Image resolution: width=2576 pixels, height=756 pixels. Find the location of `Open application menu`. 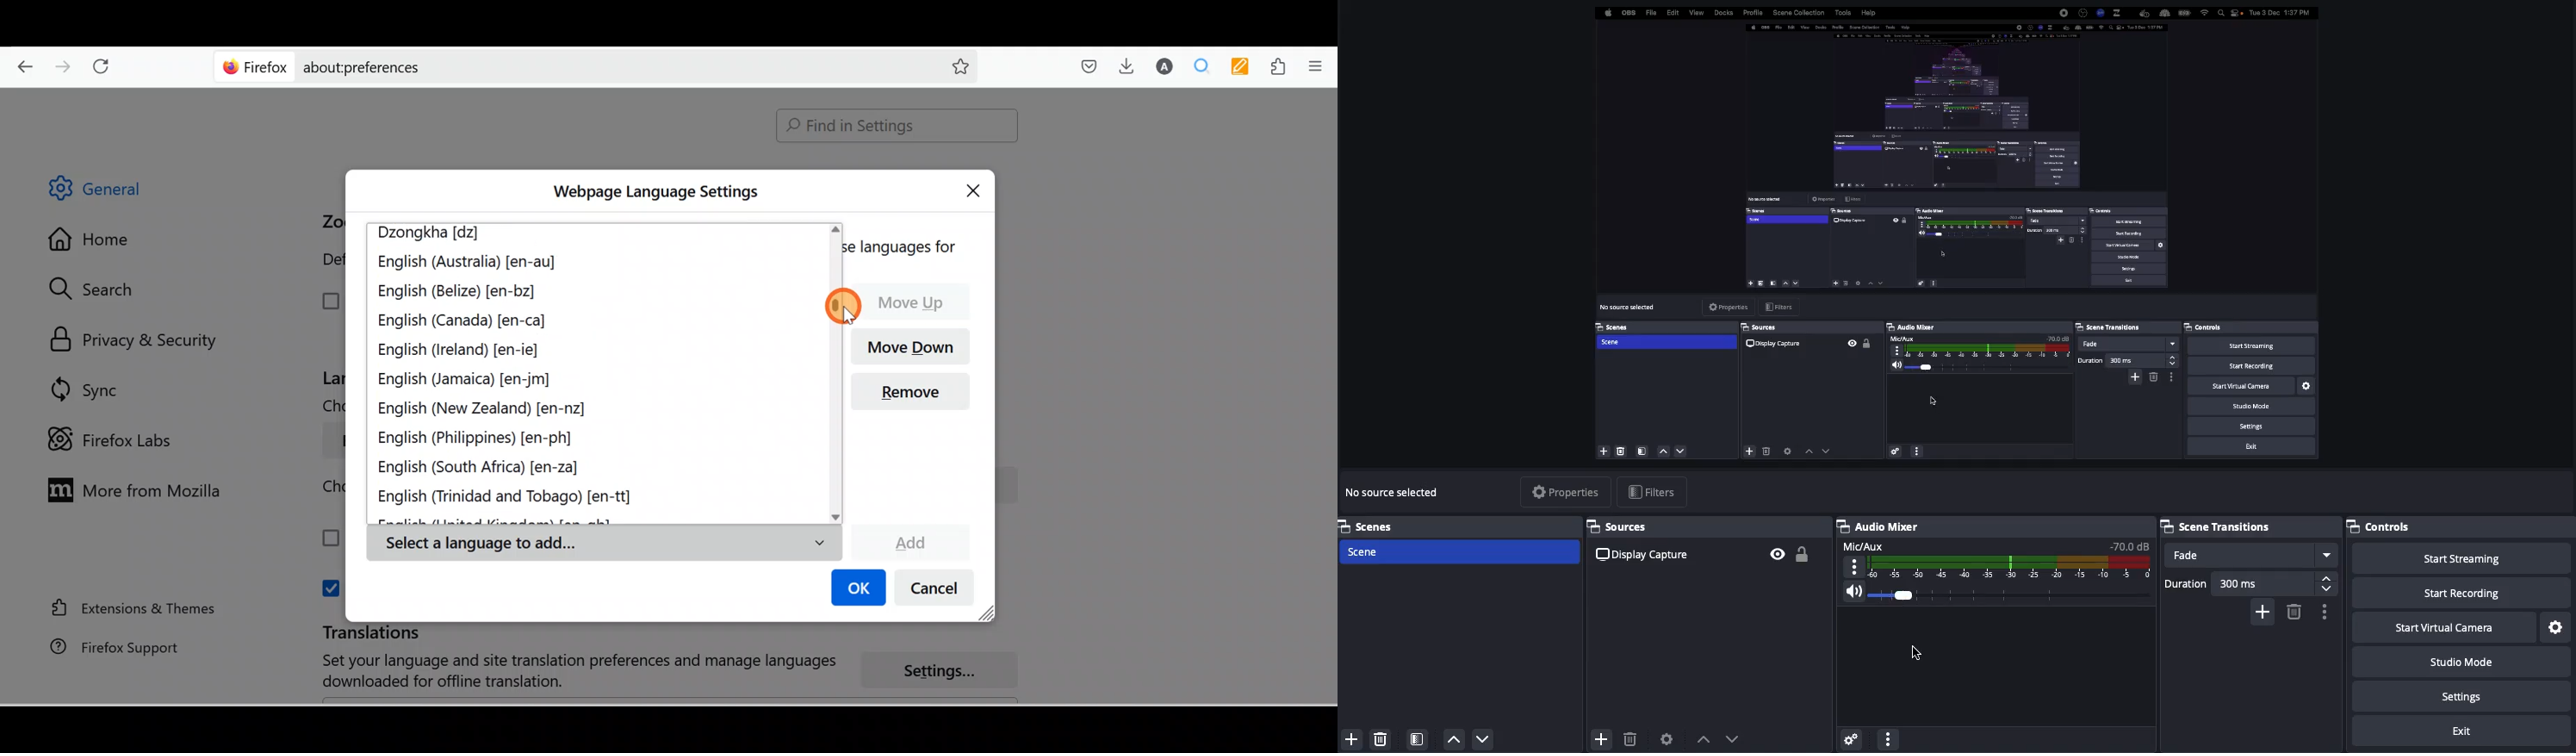

Open application menu is located at coordinates (1321, 65).